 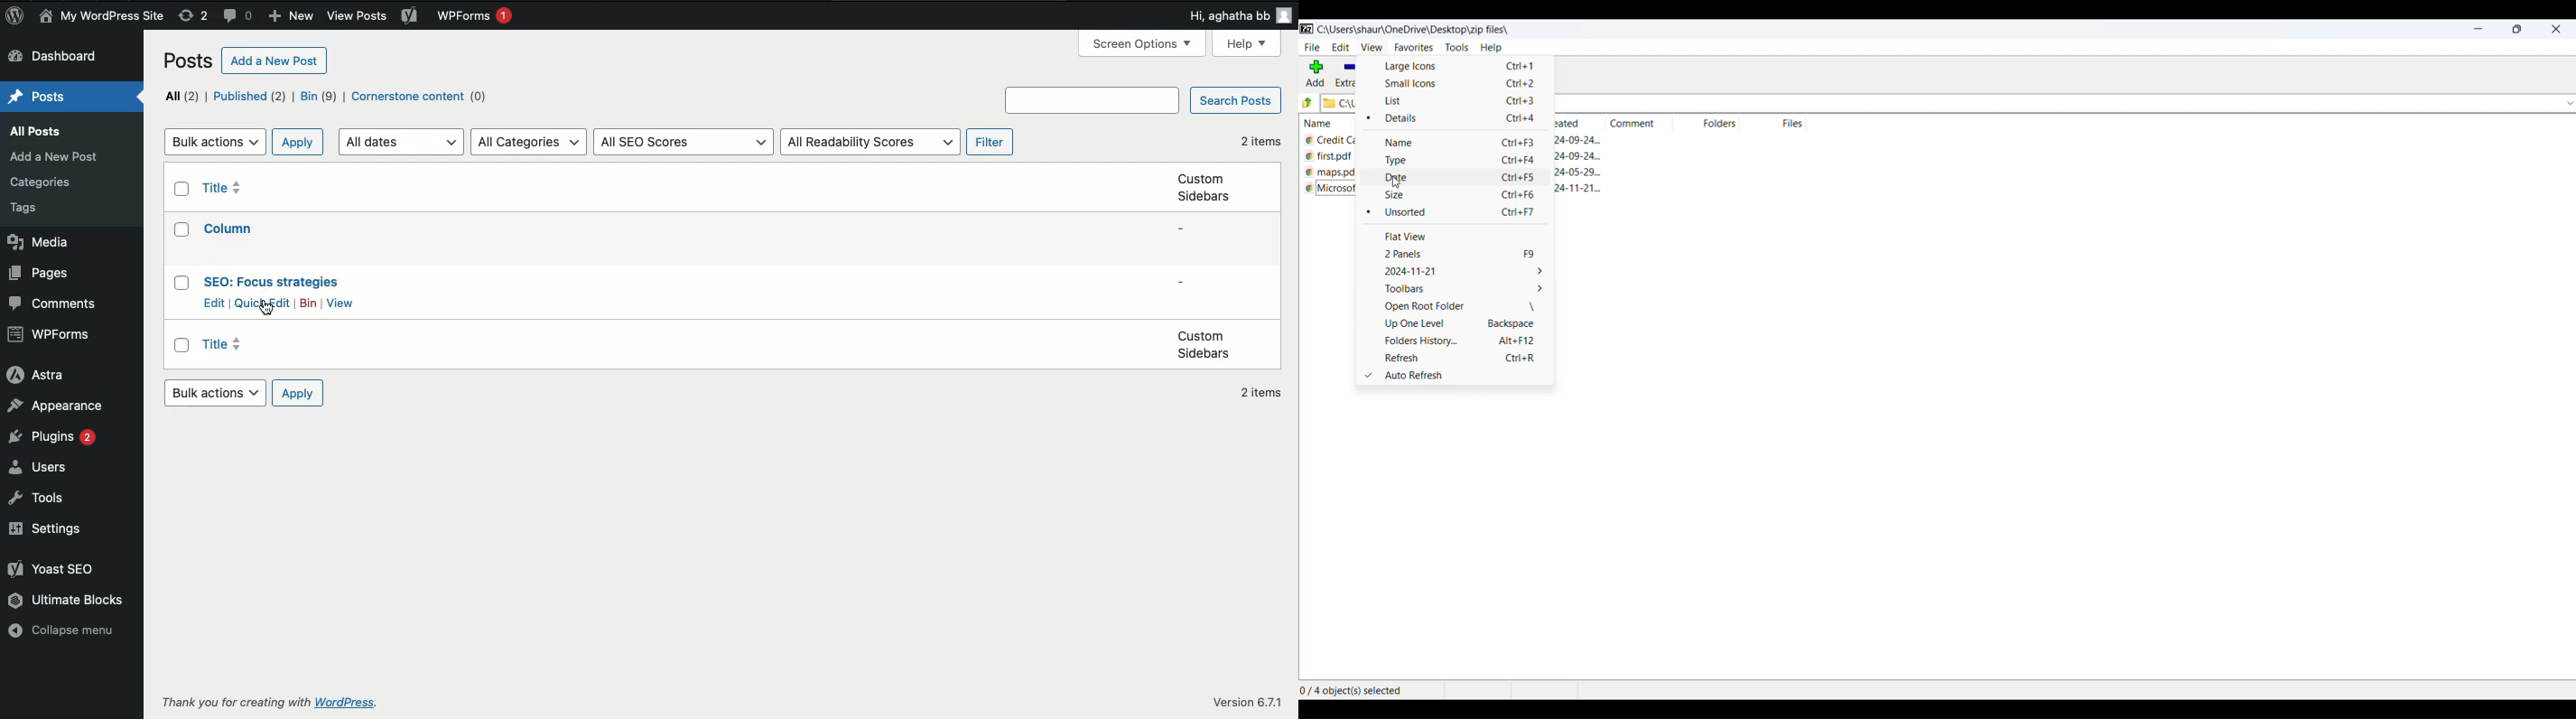 I want to click on auto refresh, so click(x=1459, y=377).